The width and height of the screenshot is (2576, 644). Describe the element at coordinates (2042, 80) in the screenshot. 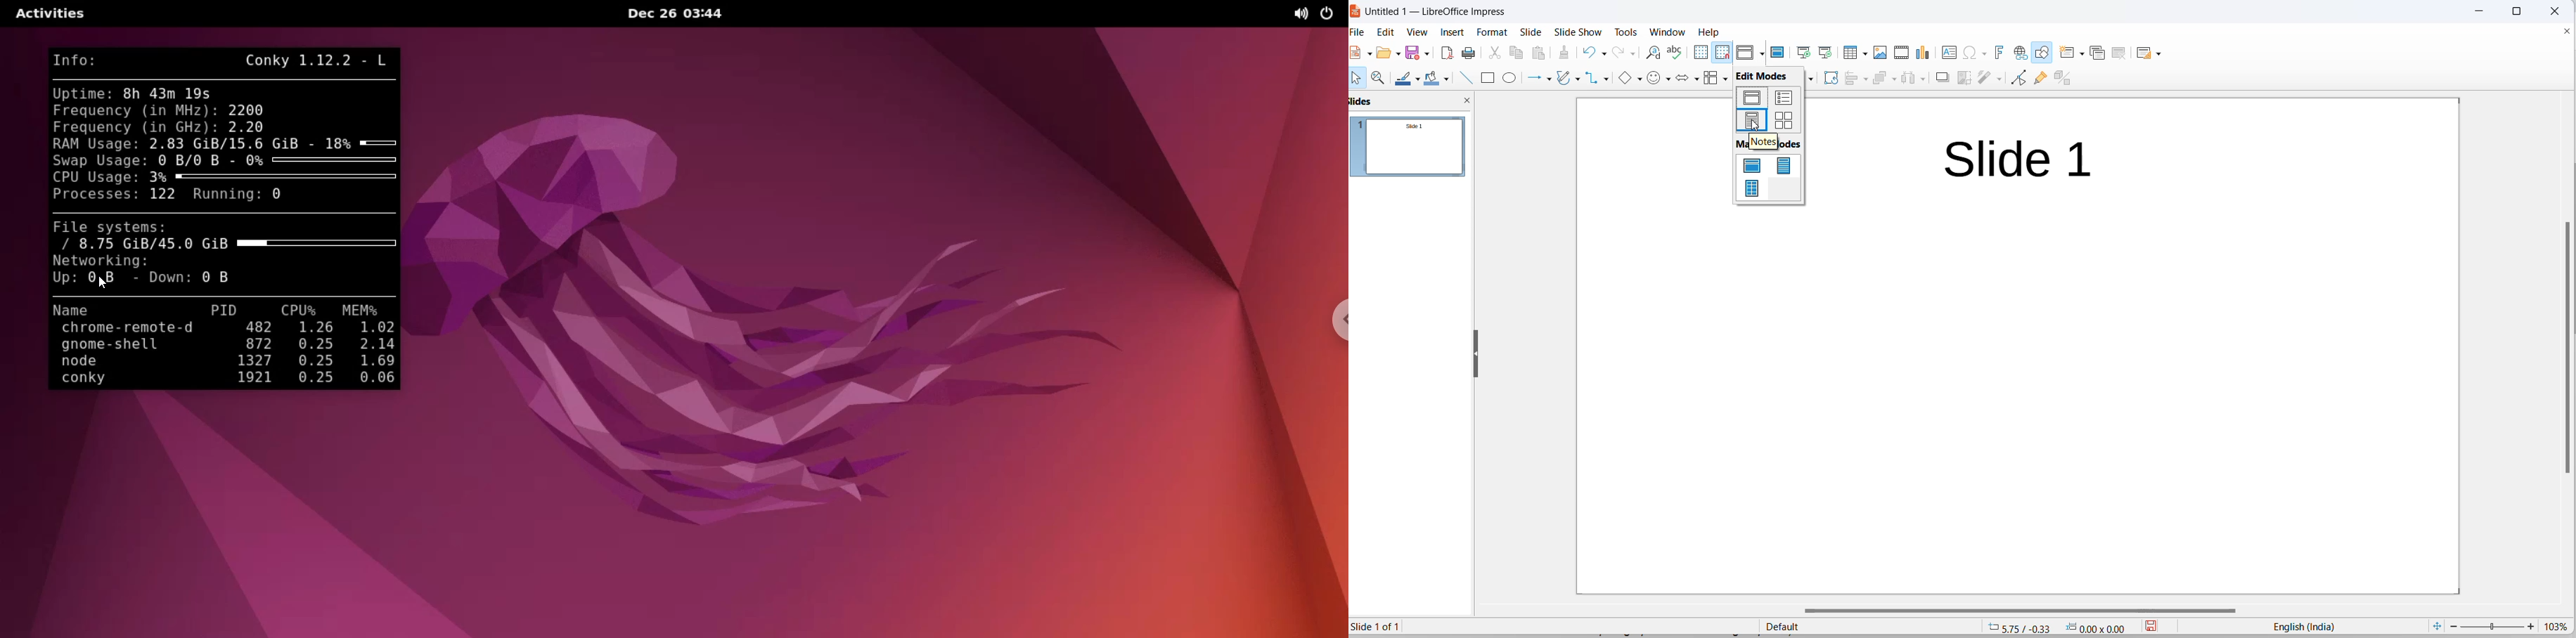

I see `show gluepoint functions` at that location.